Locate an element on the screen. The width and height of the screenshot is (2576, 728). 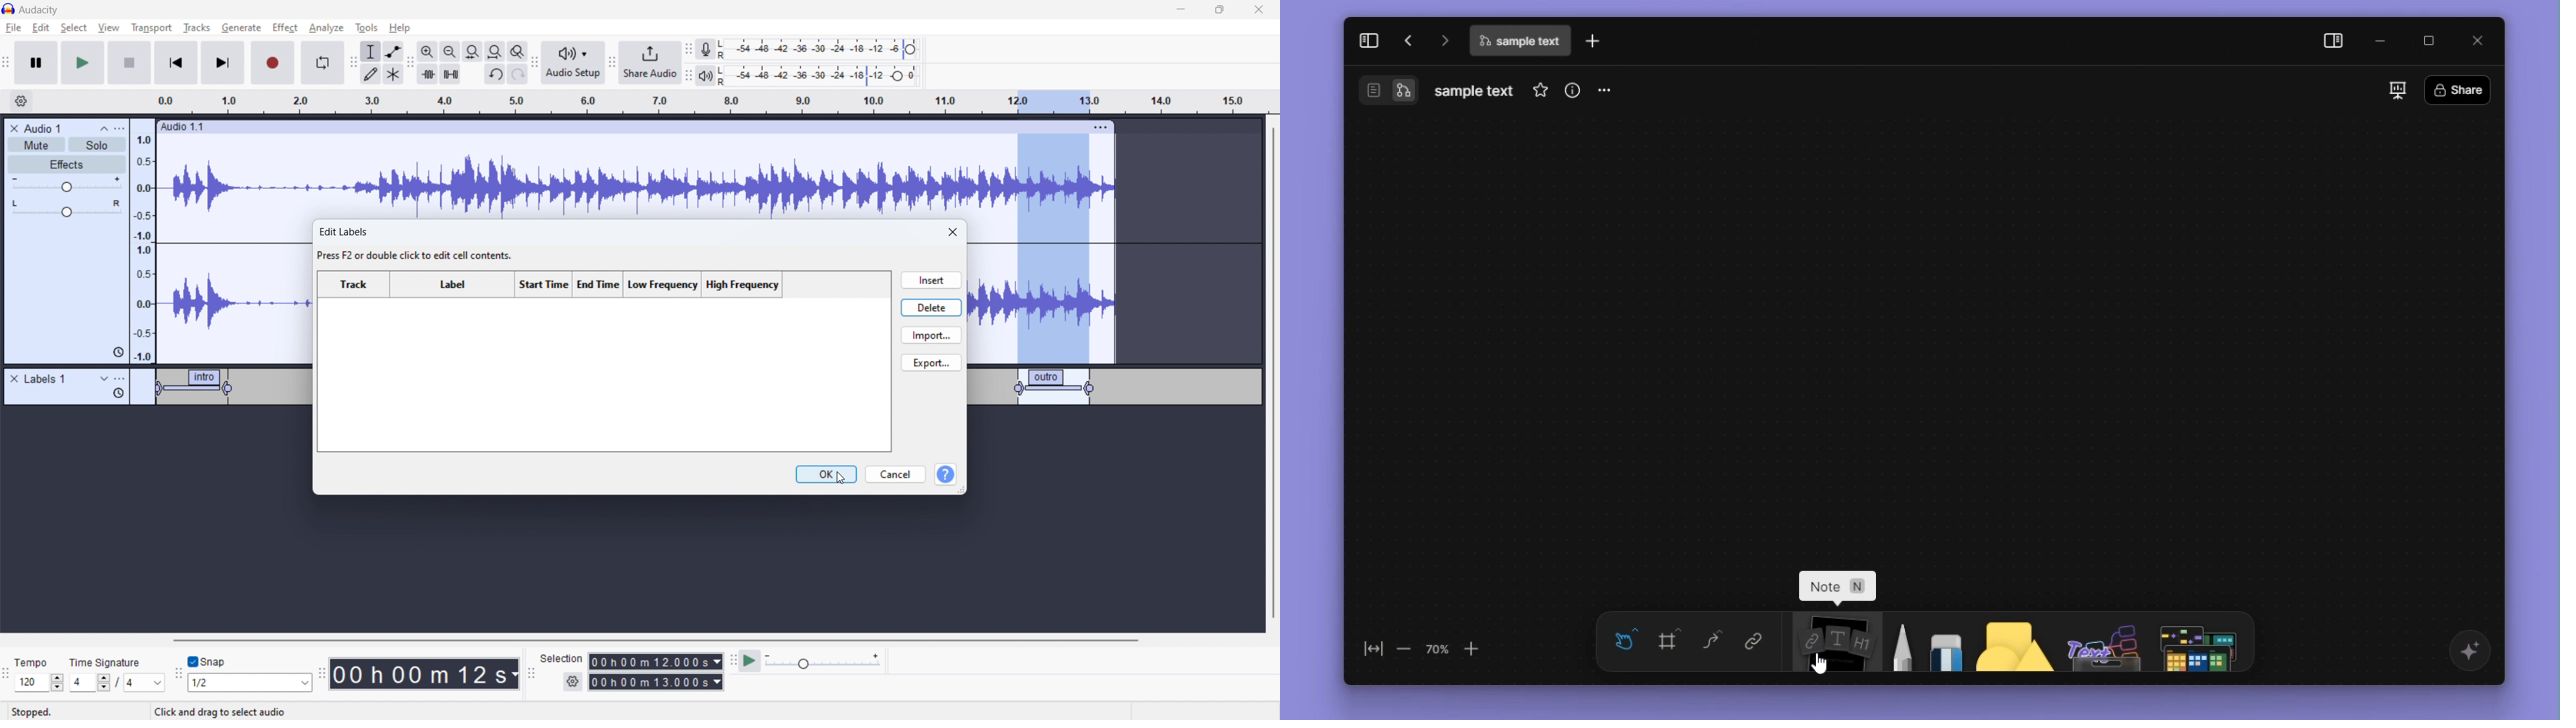
zoom in is located at coordinates (427, 51).